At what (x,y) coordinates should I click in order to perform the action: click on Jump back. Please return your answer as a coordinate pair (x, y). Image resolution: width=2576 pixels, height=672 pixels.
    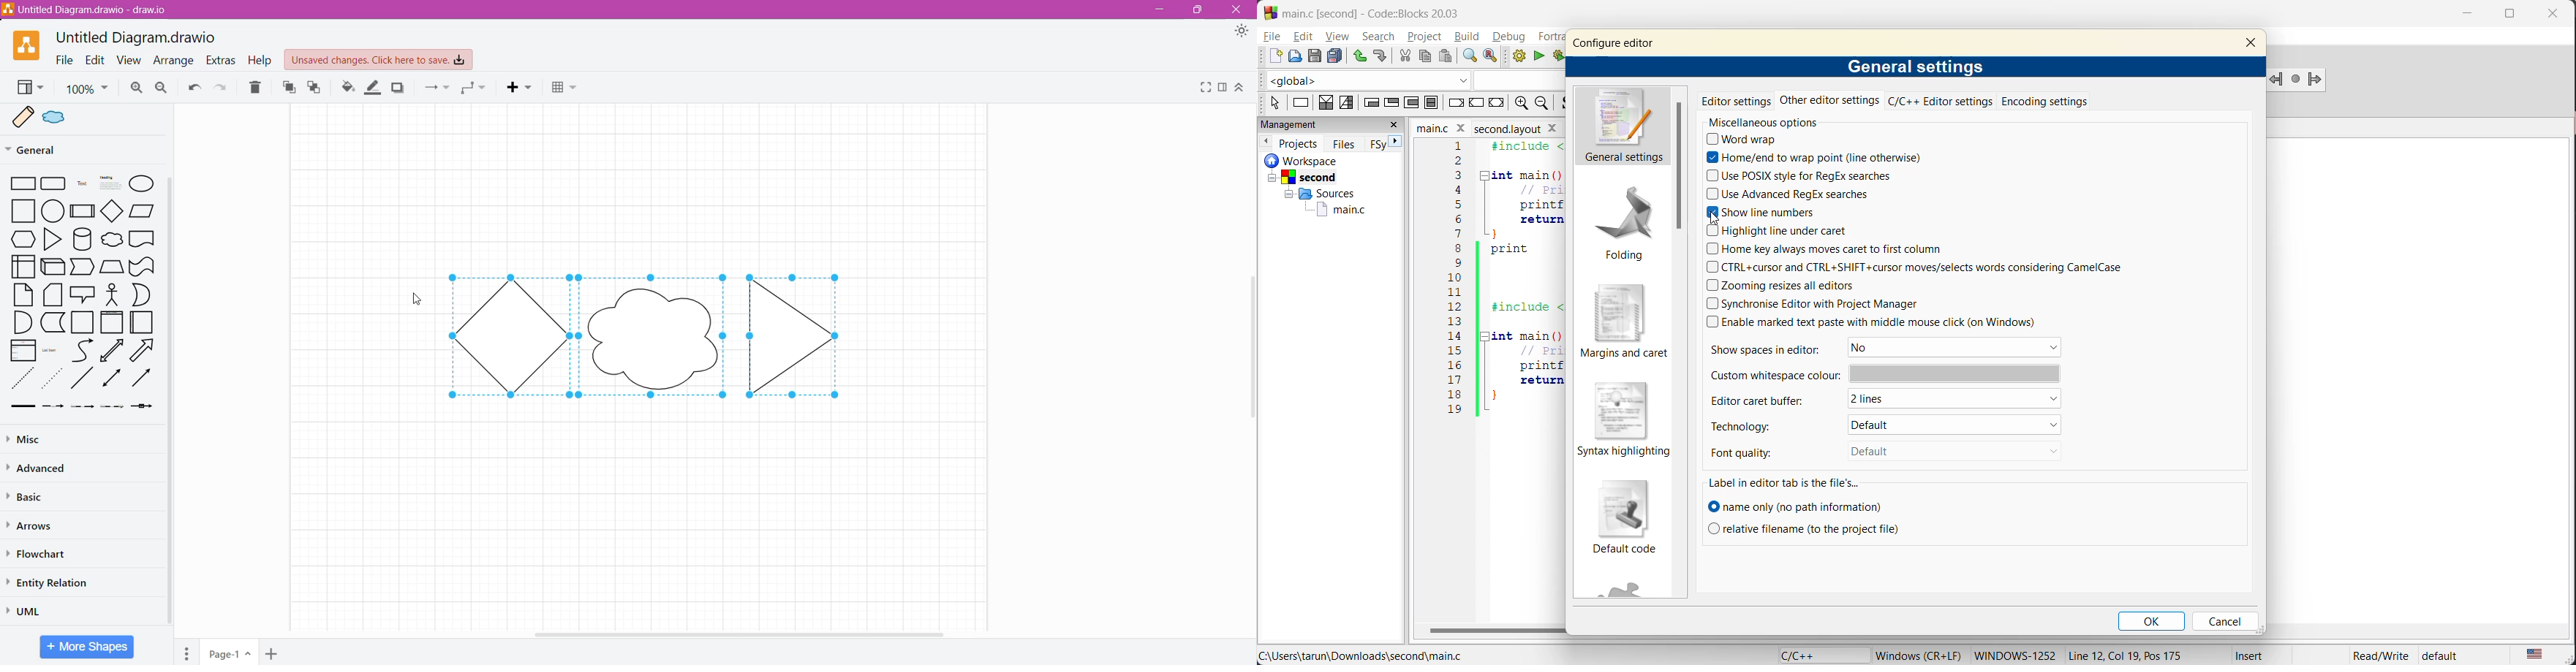
    Looking at the image, I should click on (2274, 80).